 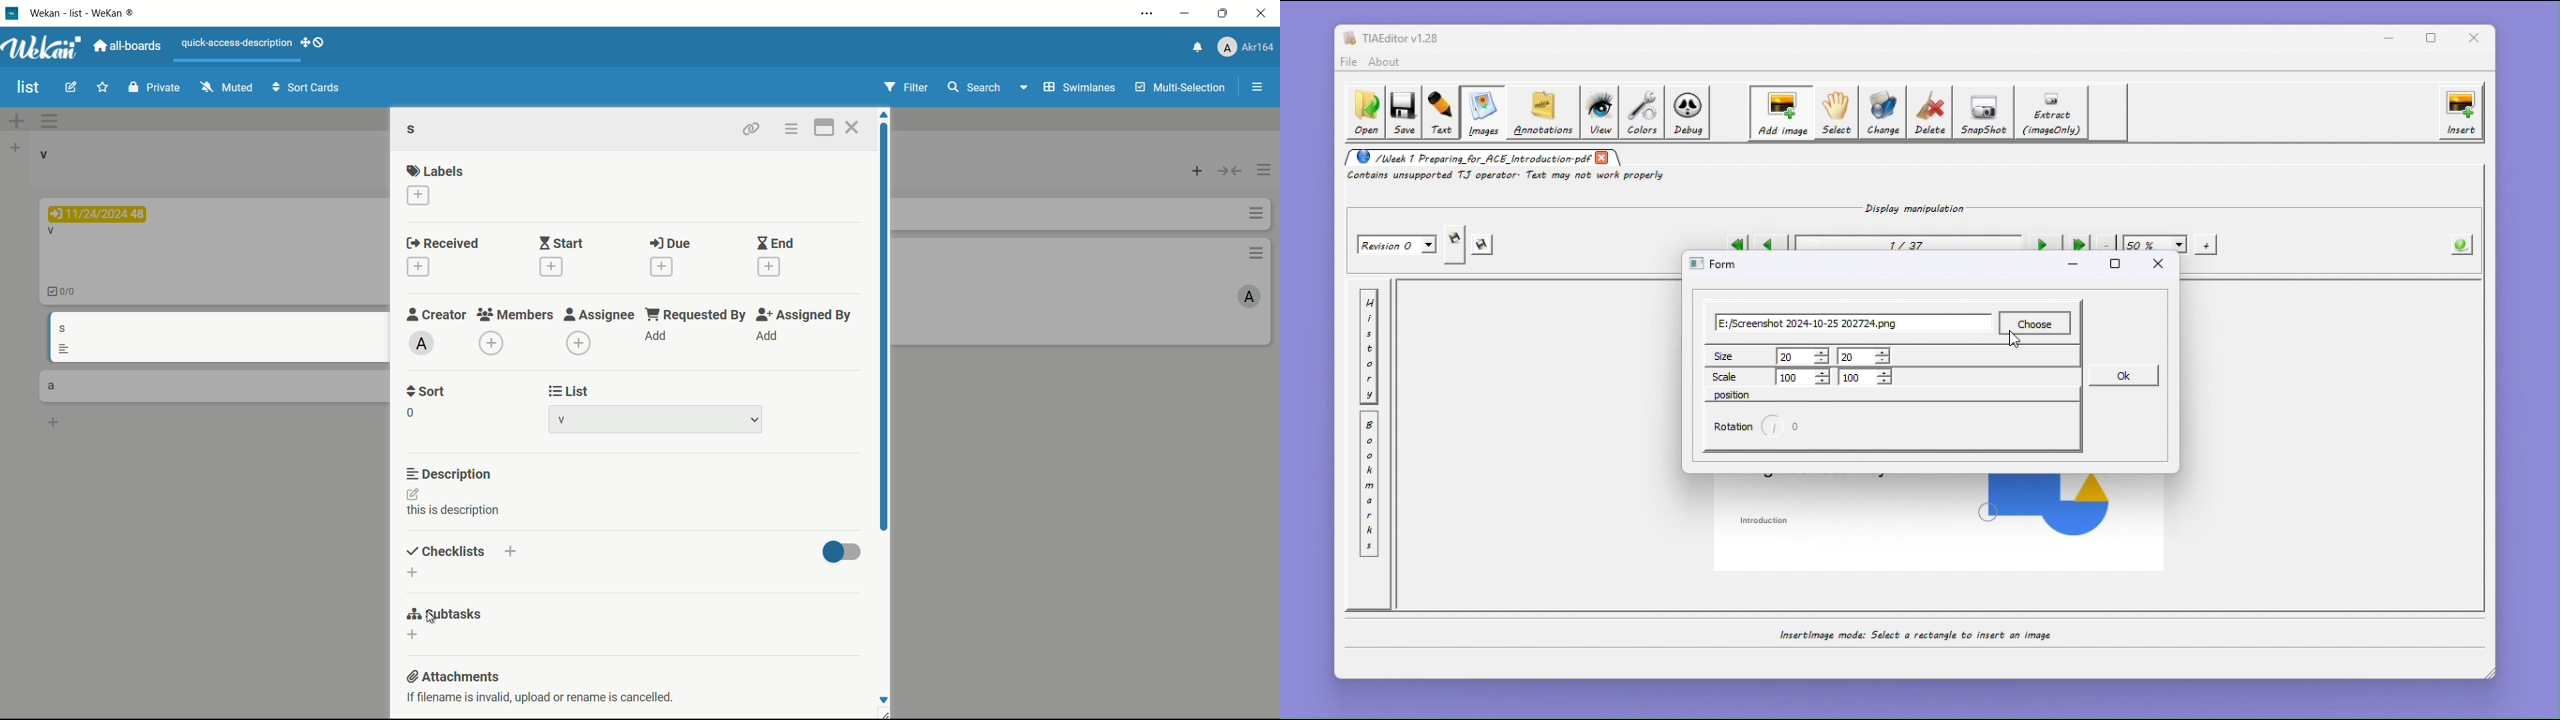 I want to click on close, so click(x=1603, y=157).